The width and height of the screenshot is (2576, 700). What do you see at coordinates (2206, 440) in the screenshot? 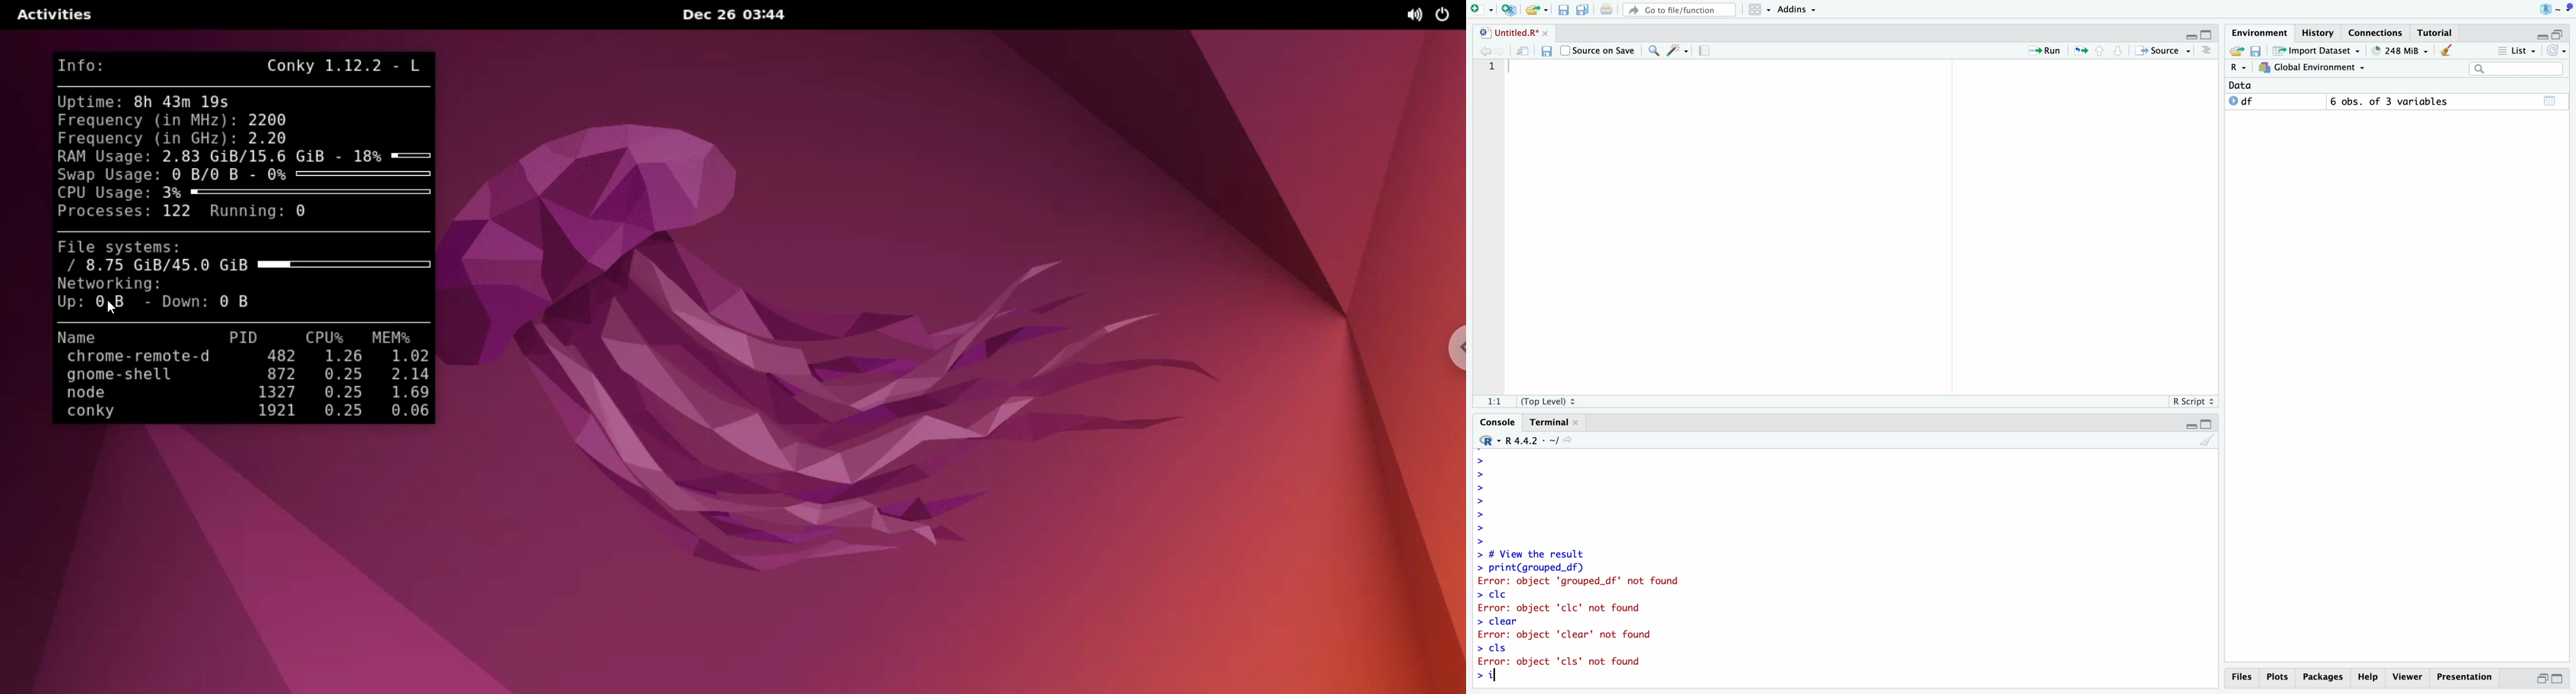
I see `Clear` at bounding box center [2206, 440].